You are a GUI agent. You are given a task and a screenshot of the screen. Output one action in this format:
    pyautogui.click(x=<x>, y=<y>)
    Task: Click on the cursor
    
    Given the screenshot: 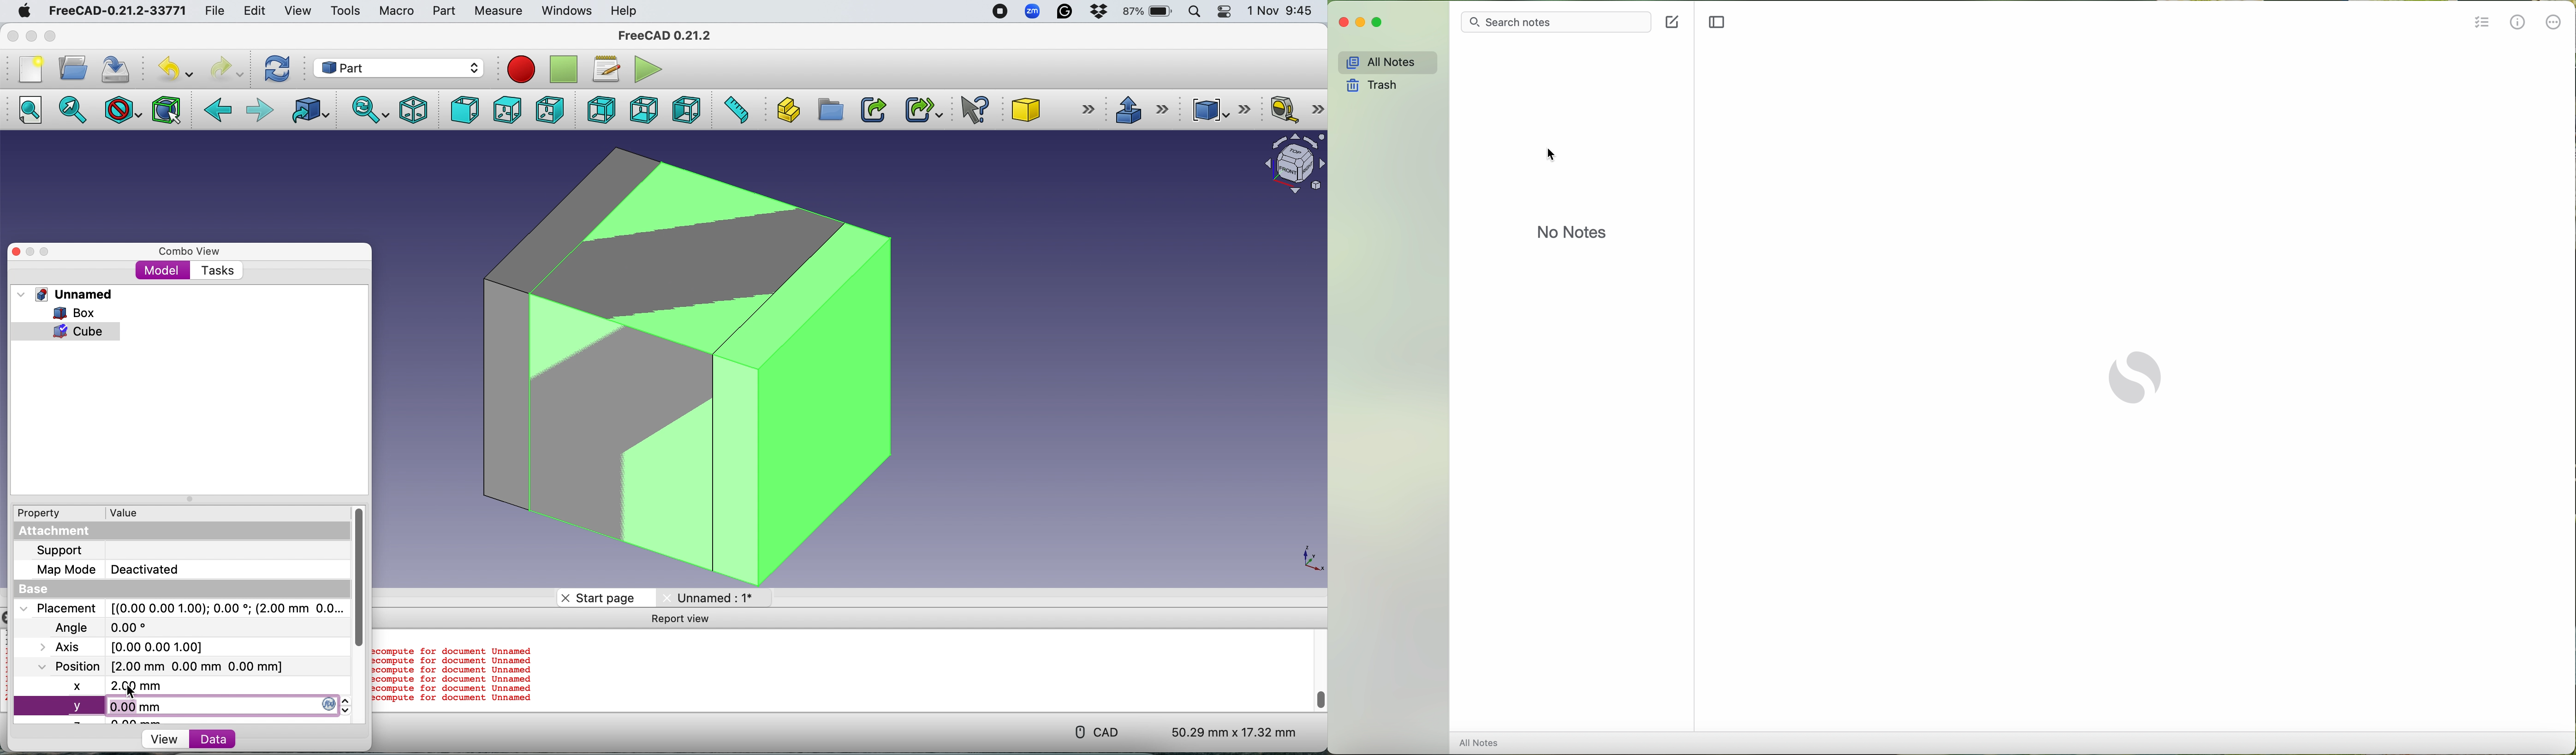 What is the action you would take?
    pyautogui.click(x=131, y=692)
    